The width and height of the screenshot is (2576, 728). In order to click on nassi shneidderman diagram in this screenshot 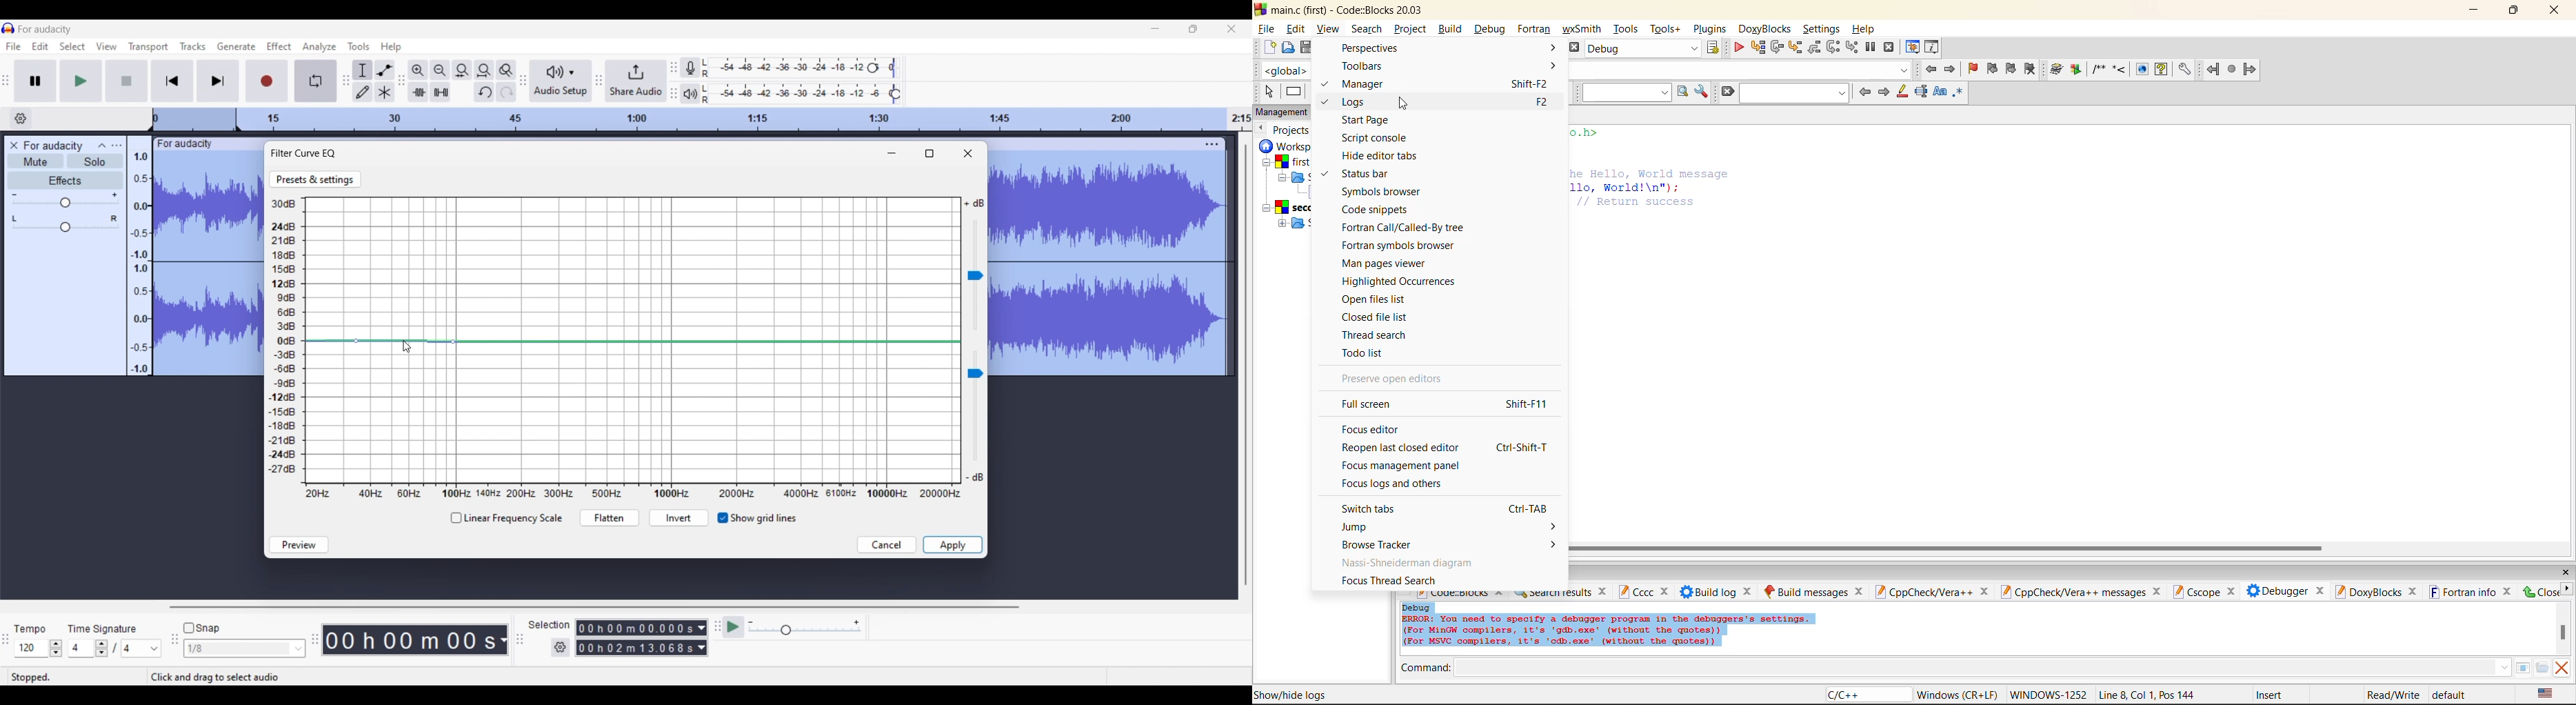, I will do `click(1410, 562)`.